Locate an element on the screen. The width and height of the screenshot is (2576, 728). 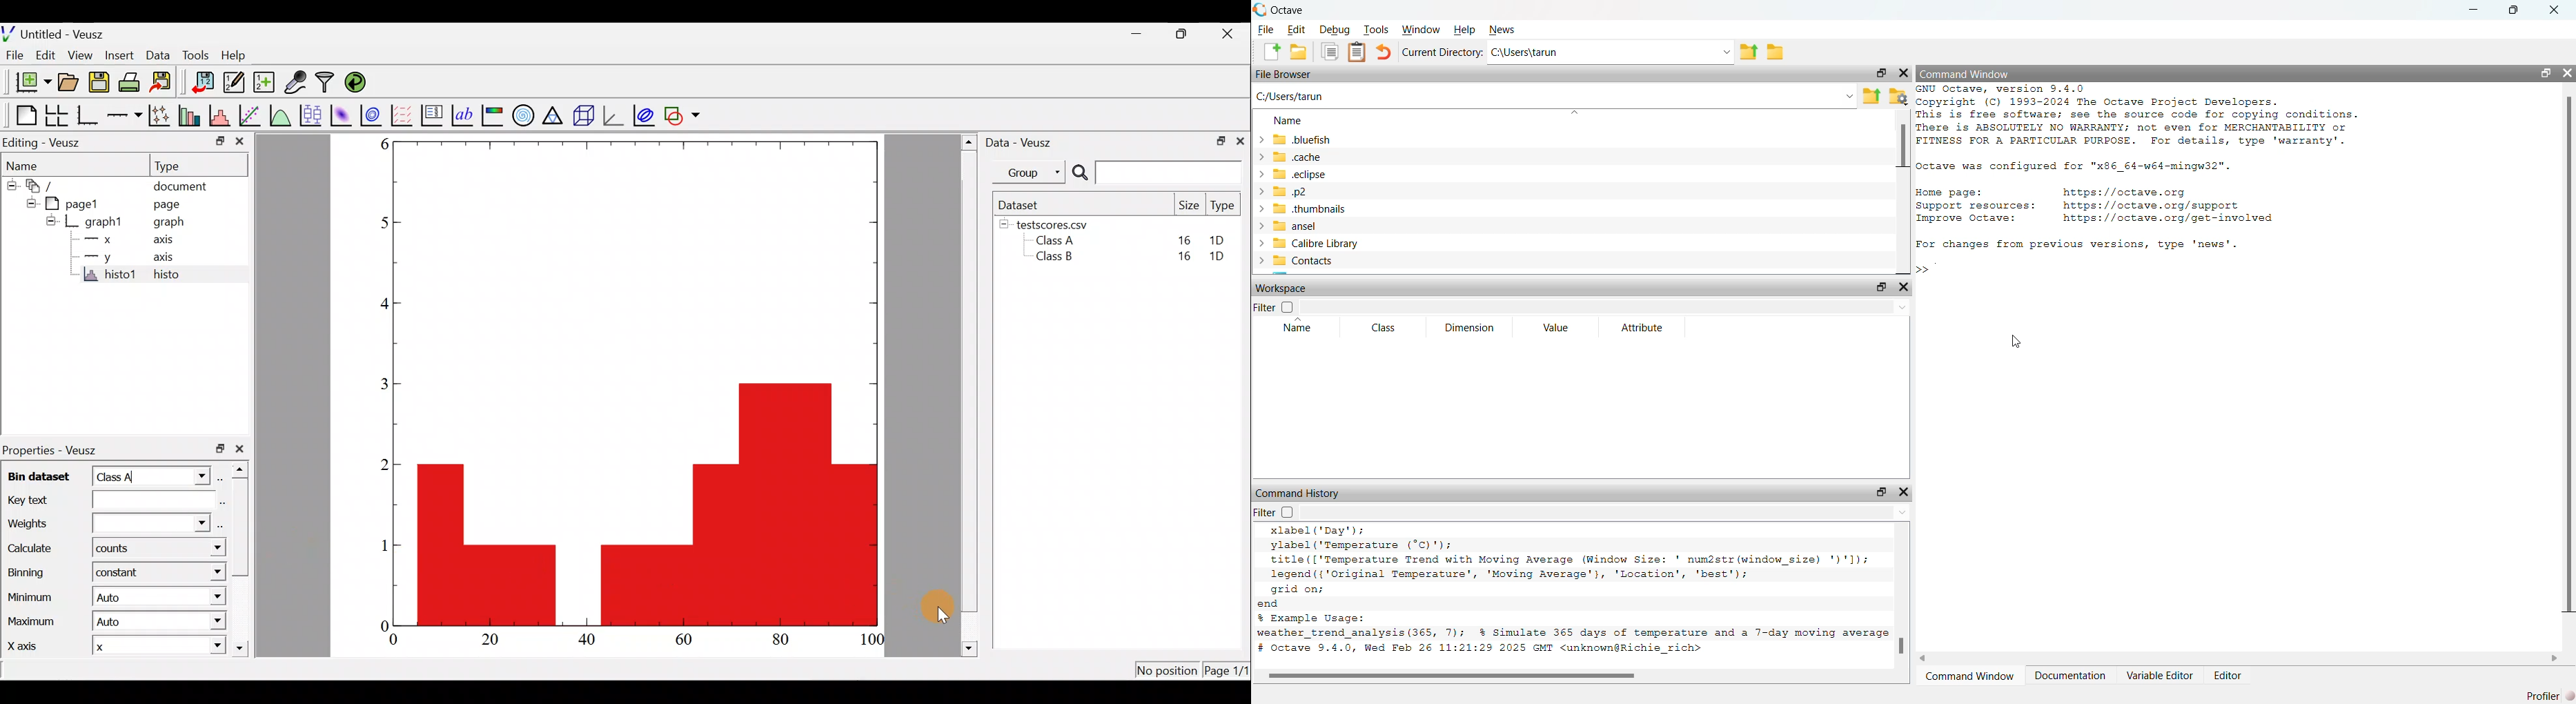
Edit and enter new datasets is located at coordinates (231, 83).